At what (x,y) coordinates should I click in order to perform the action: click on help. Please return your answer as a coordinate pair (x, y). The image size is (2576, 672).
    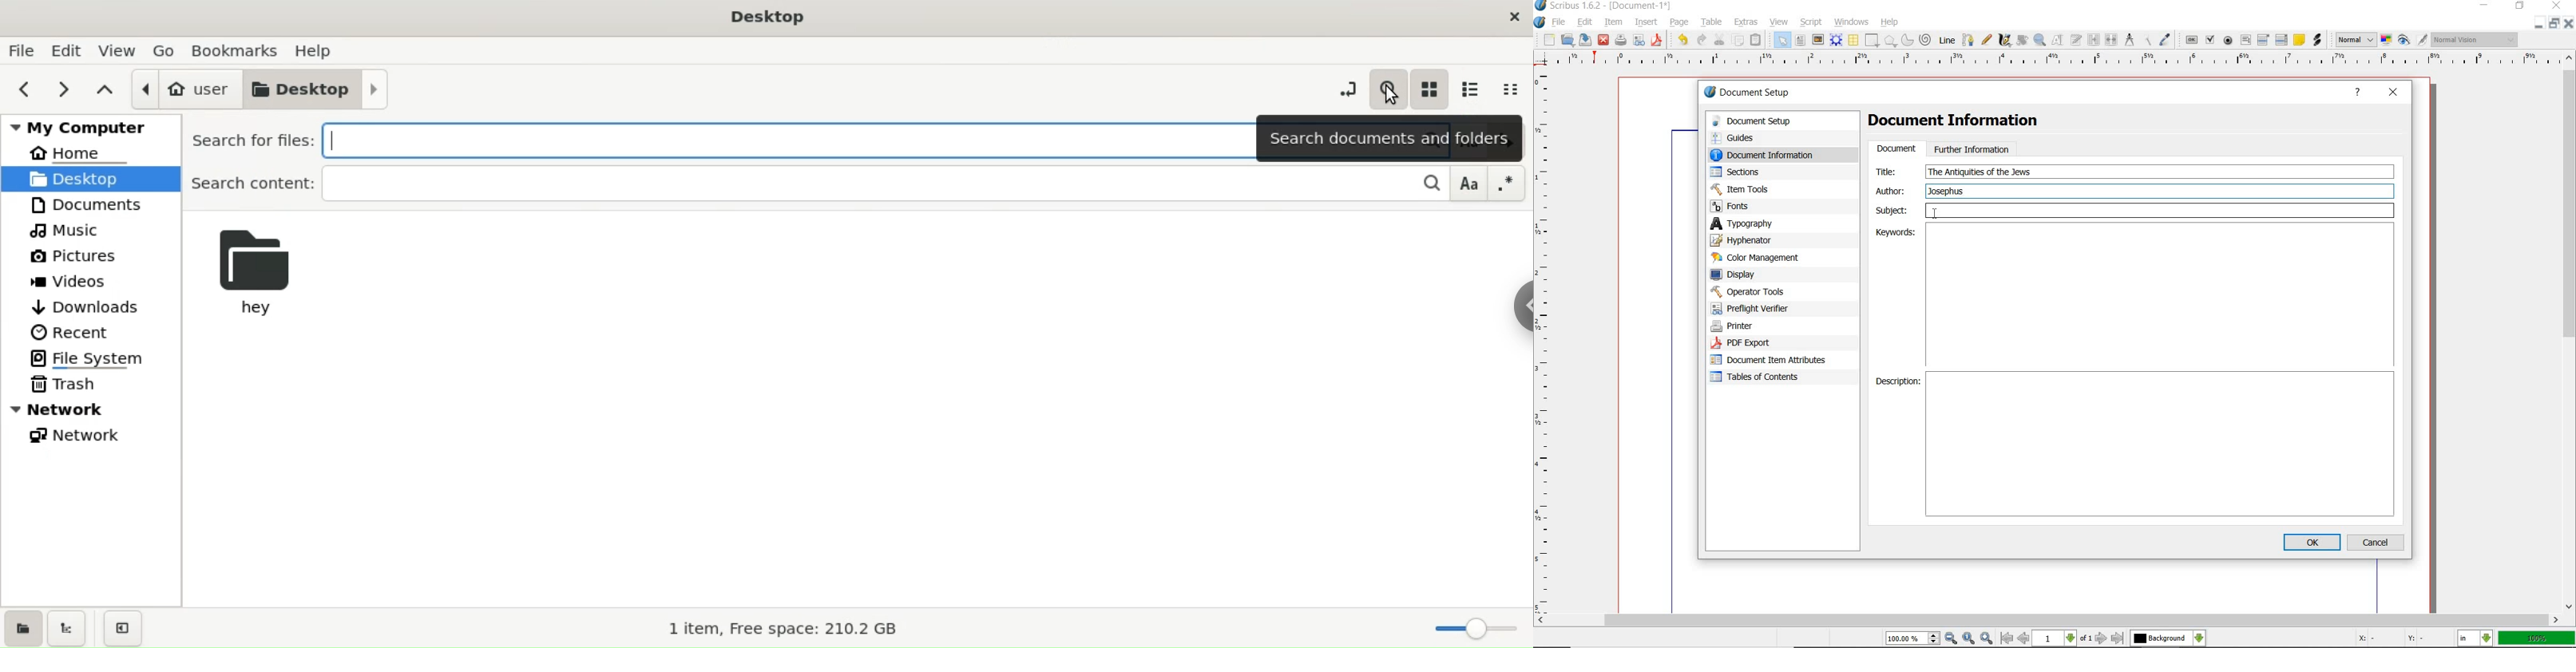
    Looking at the image, I should click on (2358, 94).